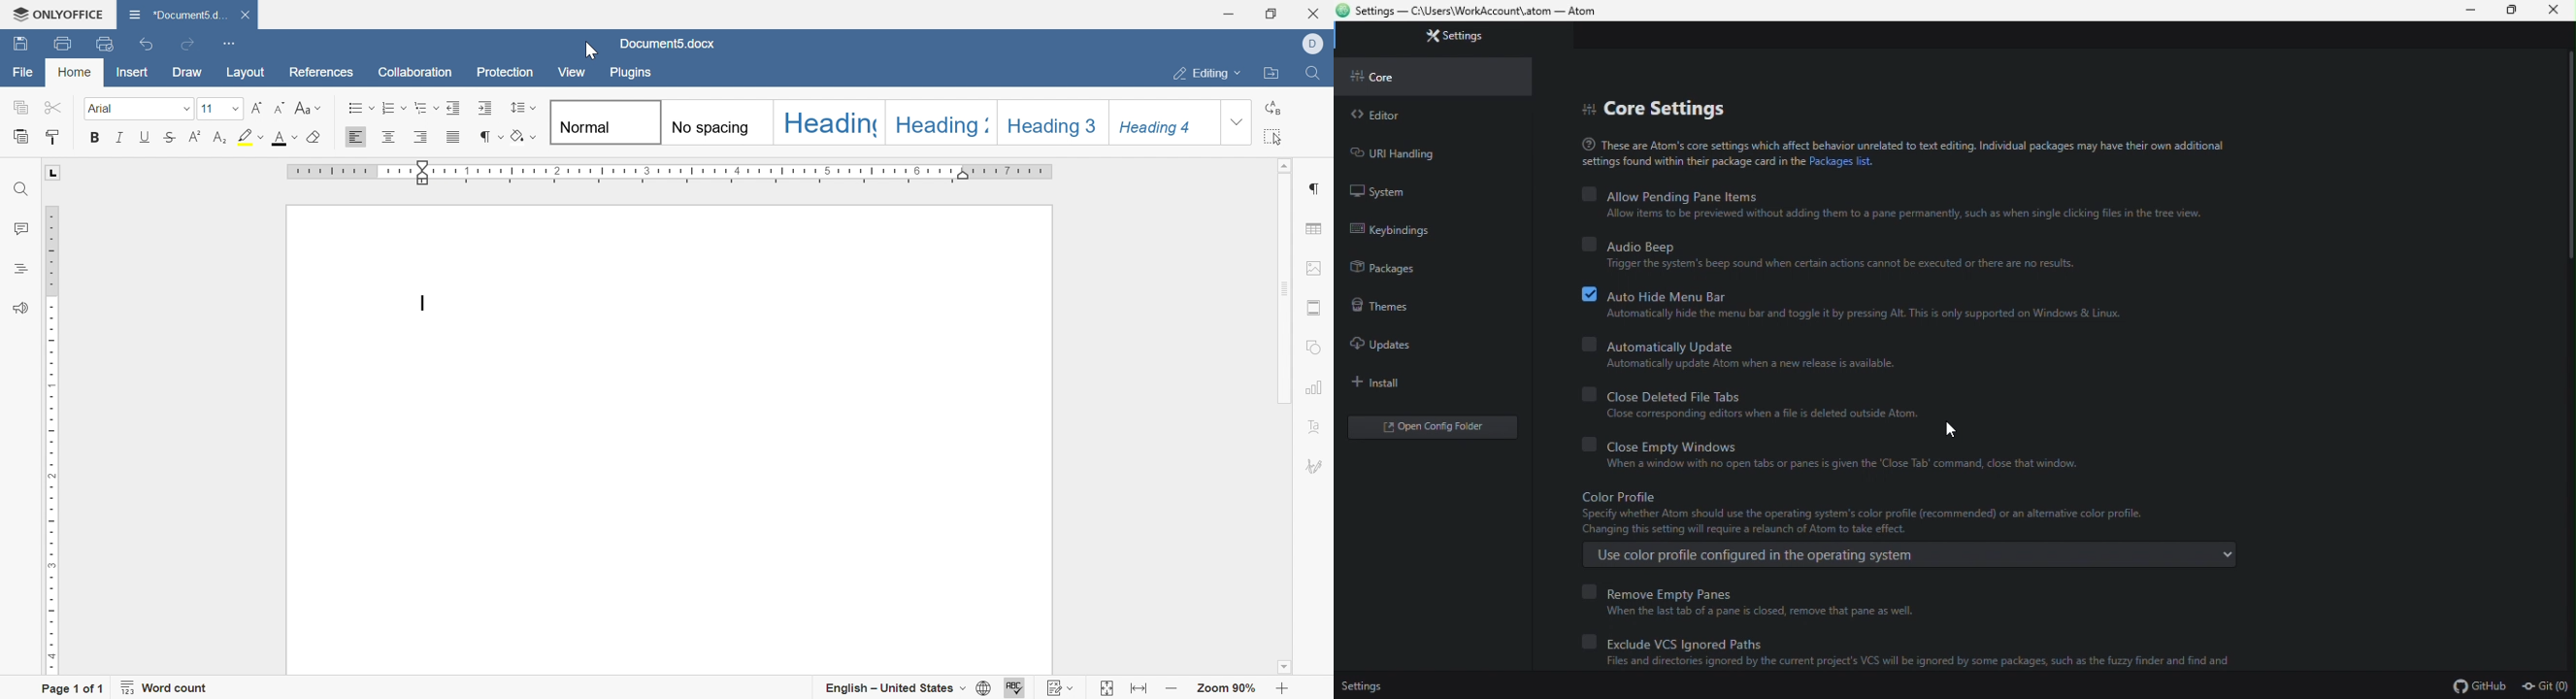 Image resolution: width=2576 pixels, height=700 pixels. What do you see at coordinates (415, 71) in the screenshot?
I see `collaboration` at bounding box center [415, 71].